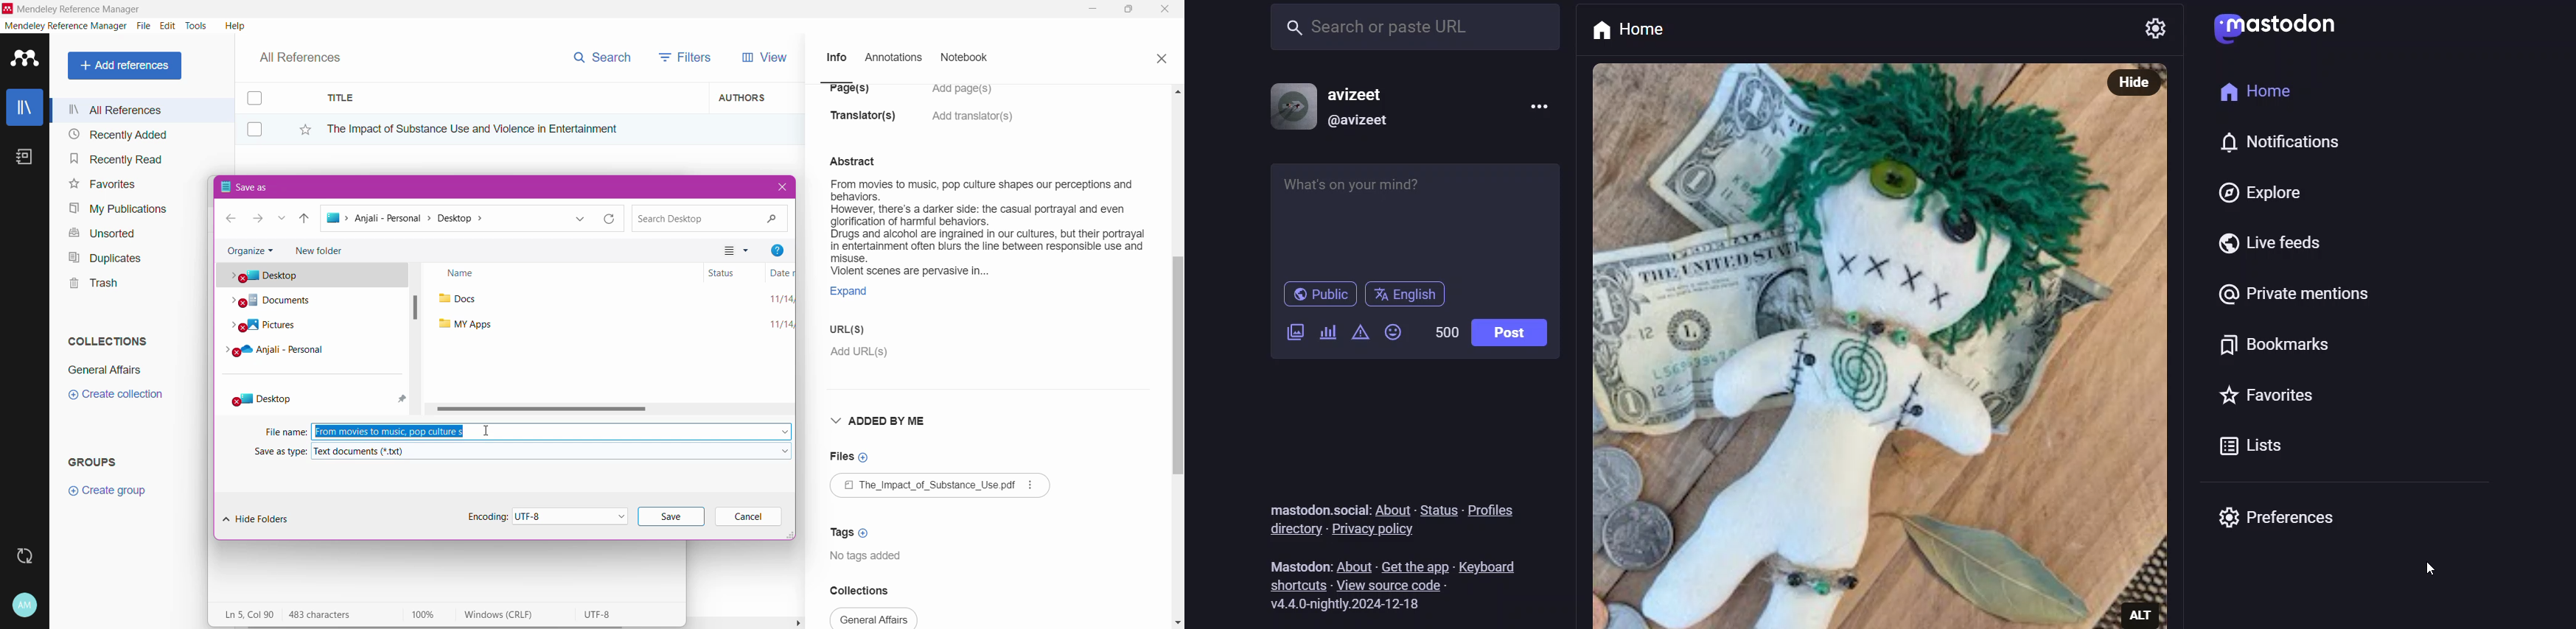 The image size is (2576, 644). Describe the element at coordinates (291, 398) in the screenshot. I see `Desktop` at that location.